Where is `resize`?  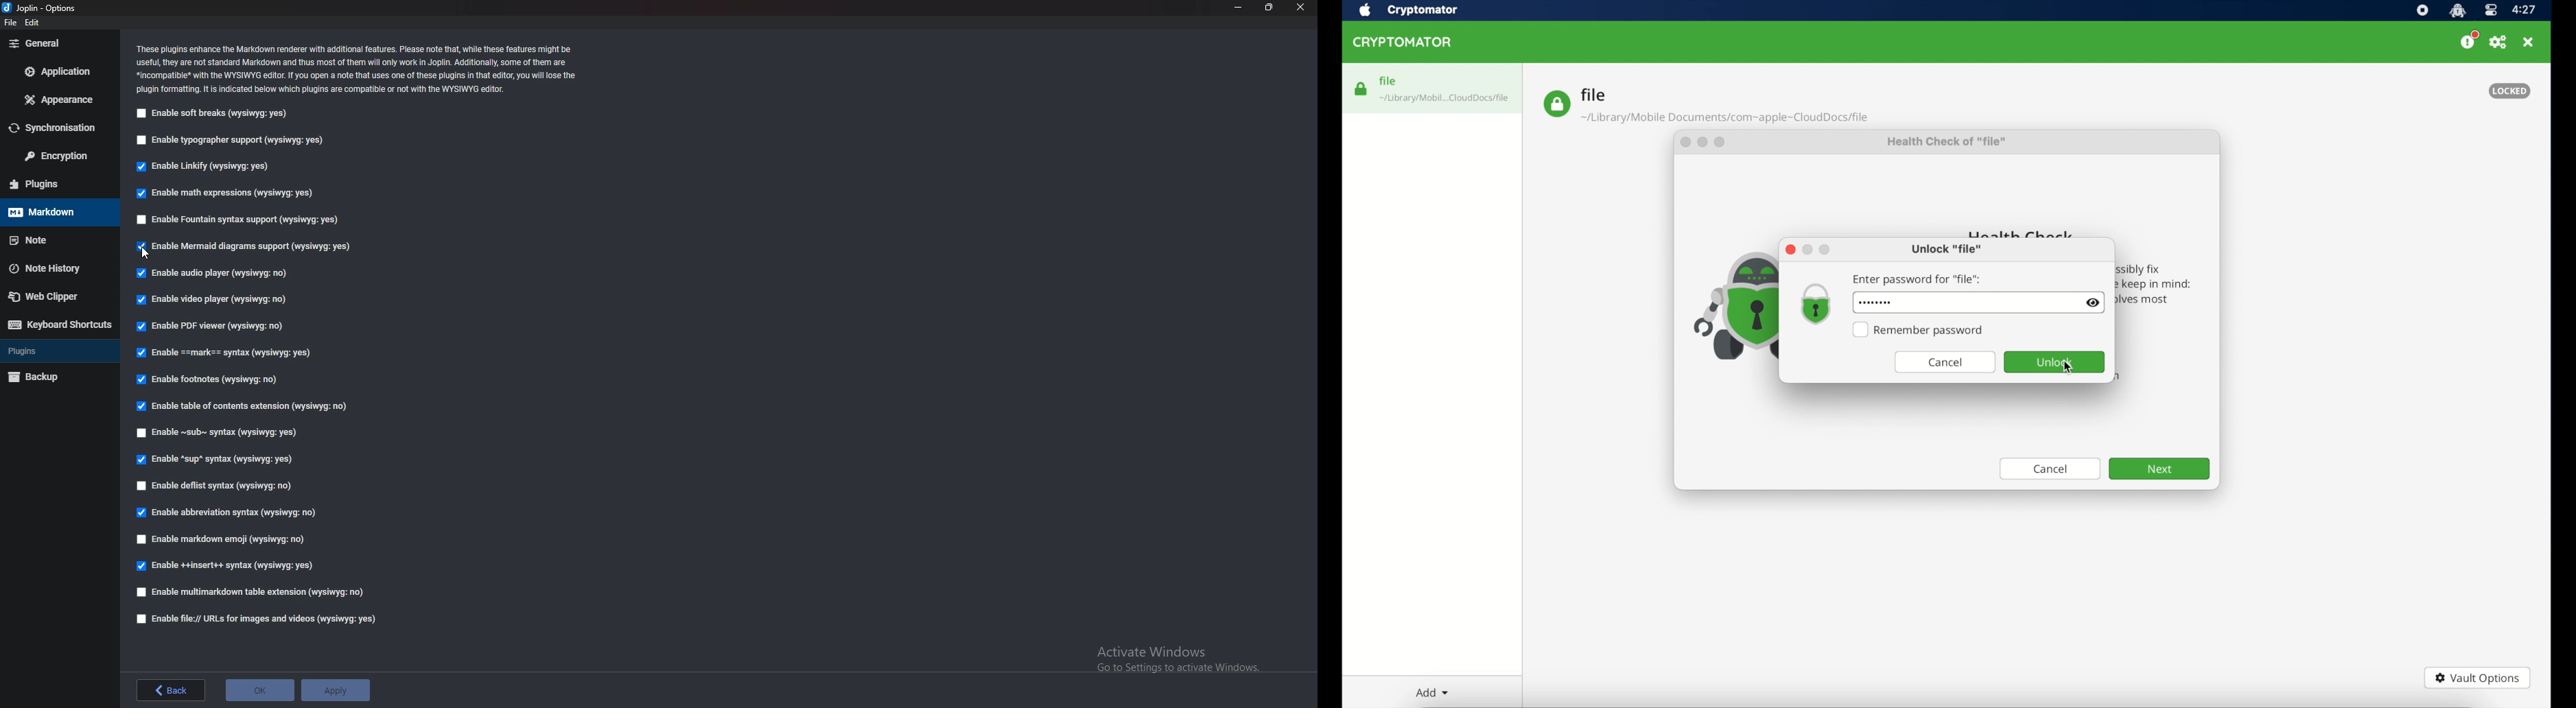 resize is located at coordinates (1270, 7).